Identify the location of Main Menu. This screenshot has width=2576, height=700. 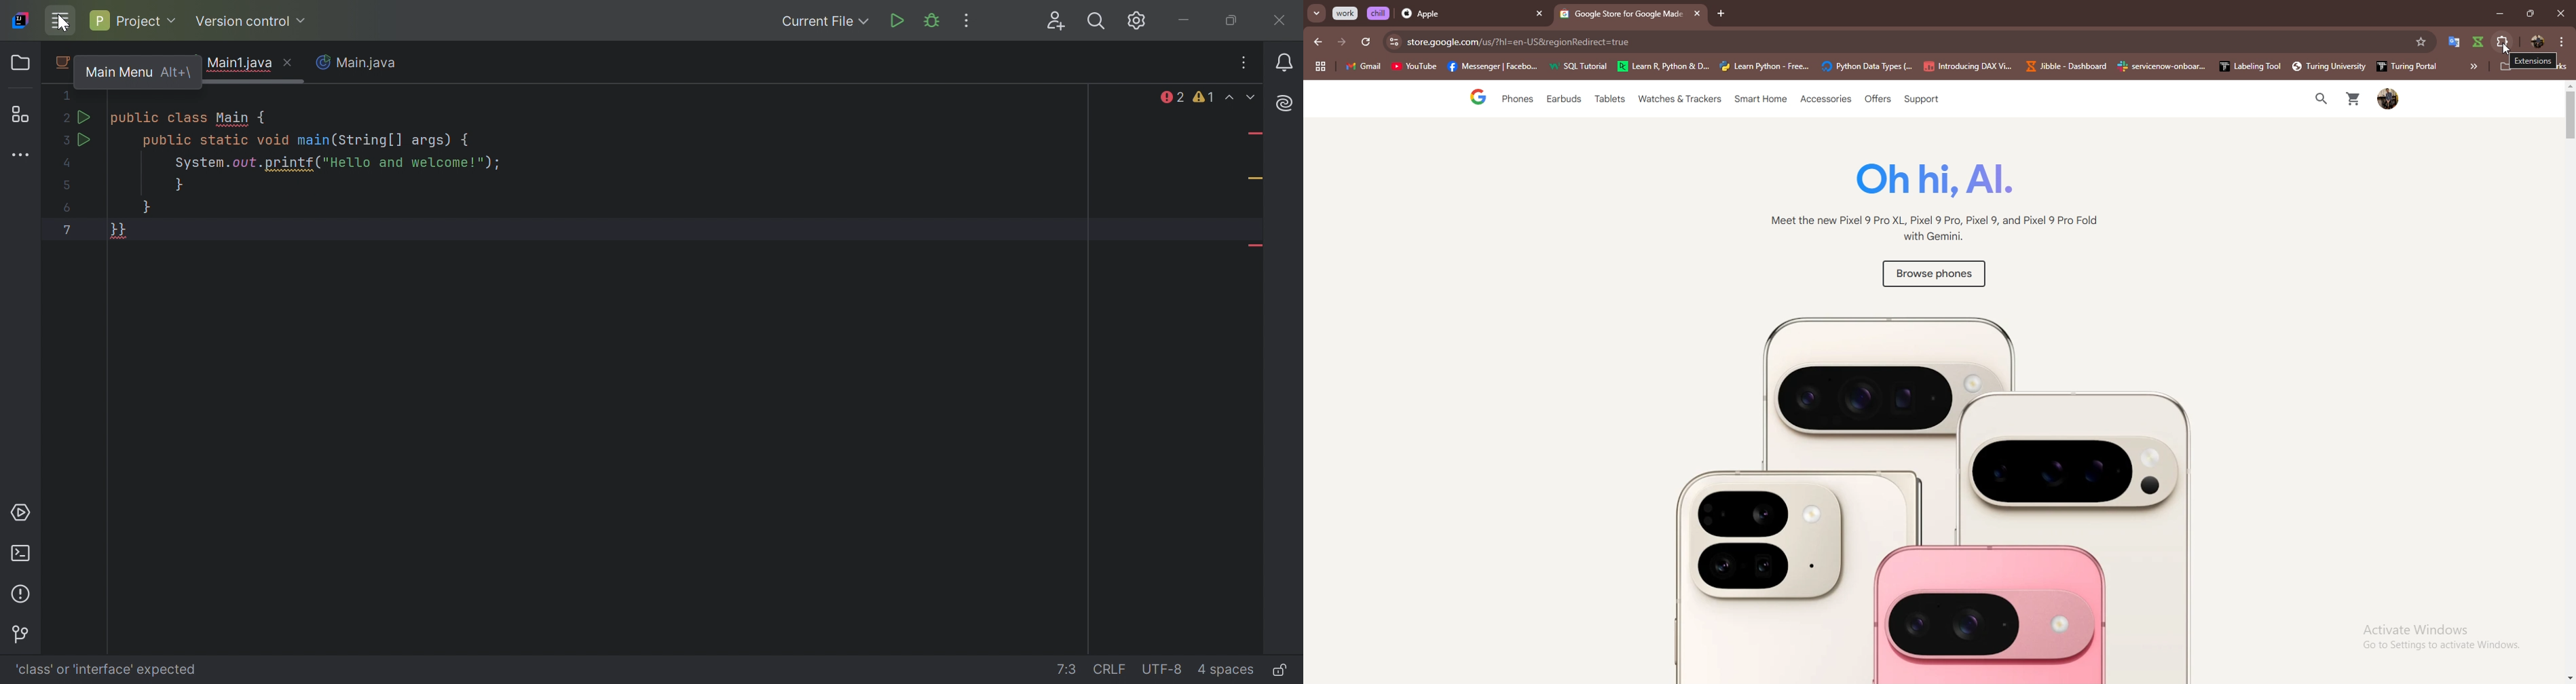
(60, 20).